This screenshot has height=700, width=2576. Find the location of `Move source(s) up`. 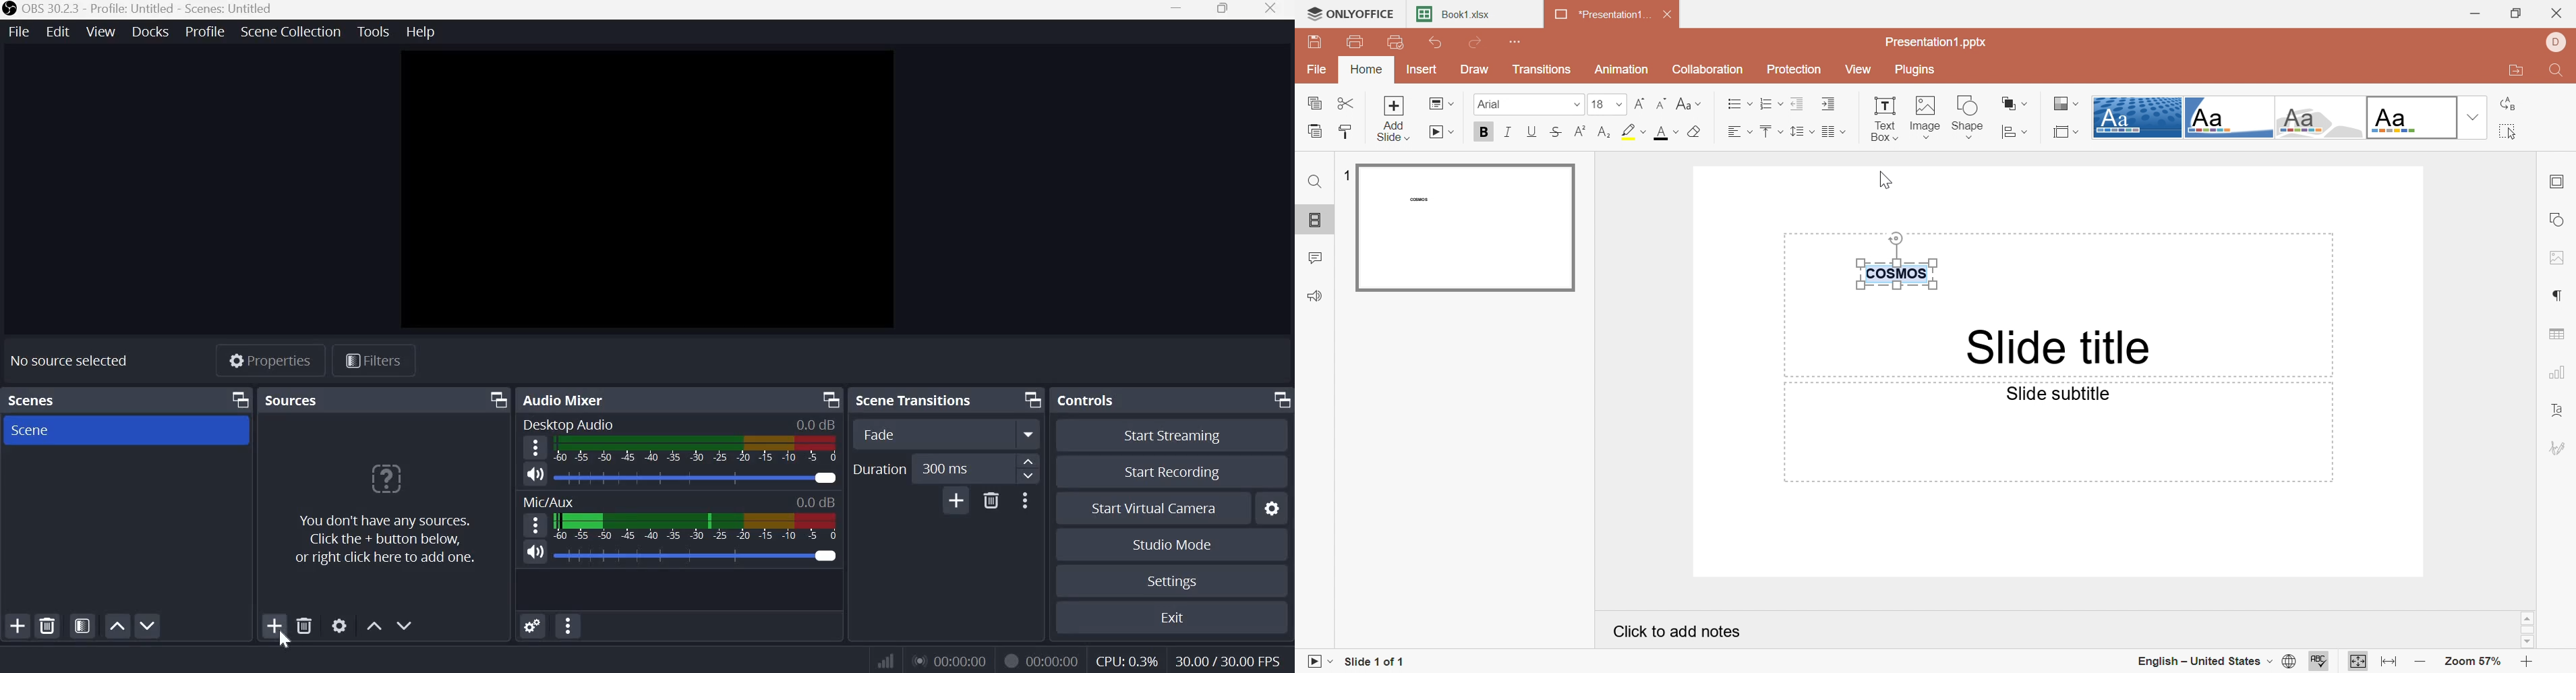

Move source(s) up is located at coordinates (374, 624).